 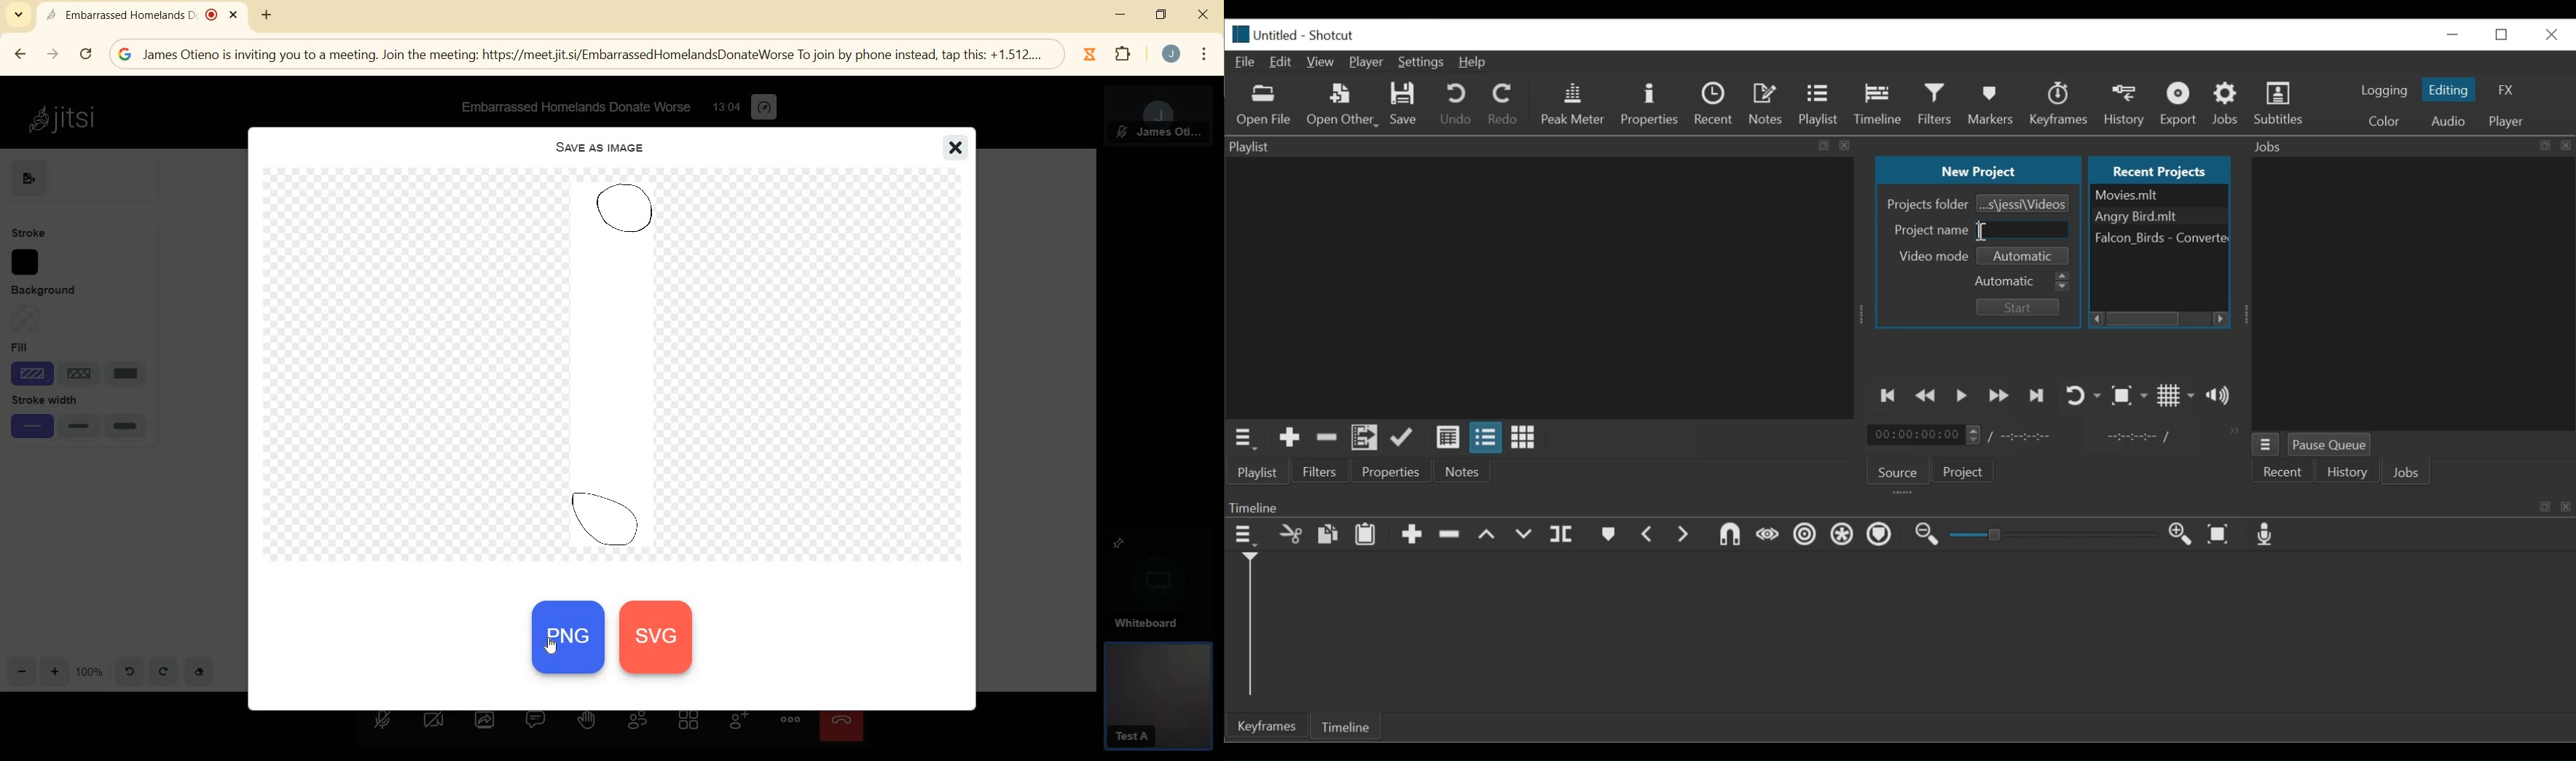 I want to click on logging, so click(x=2387, y=92).